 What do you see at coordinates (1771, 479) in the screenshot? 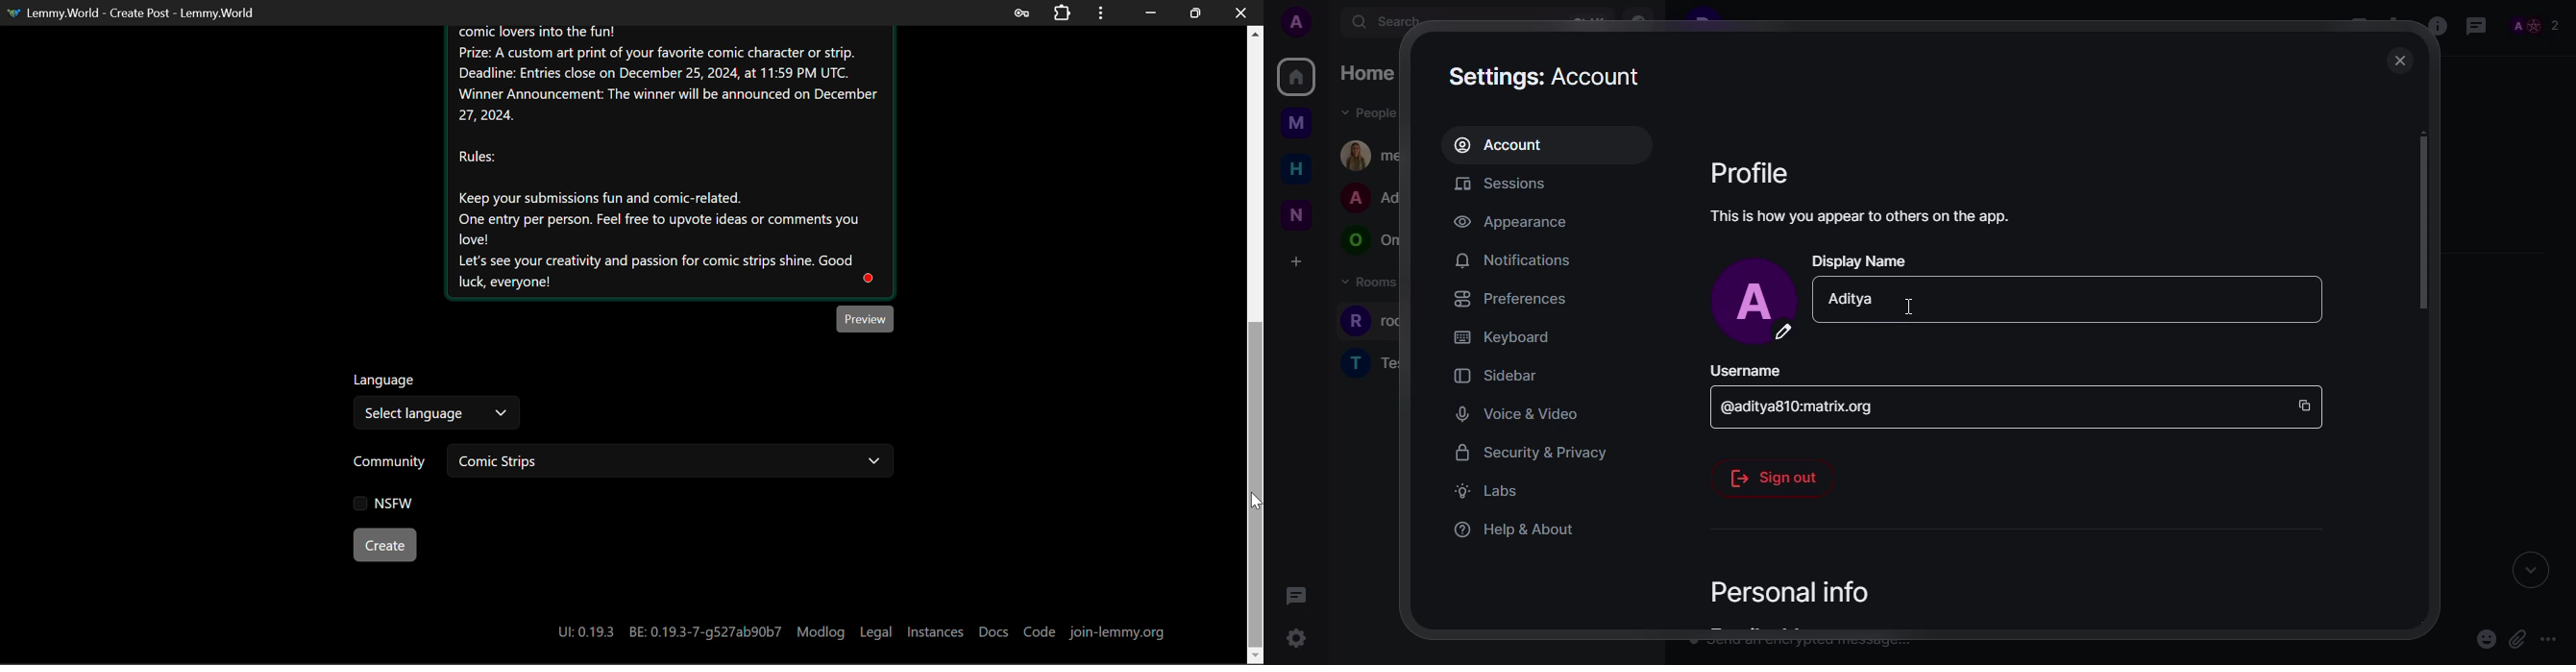
I see `sign out` at bounding box center [1771, 479].